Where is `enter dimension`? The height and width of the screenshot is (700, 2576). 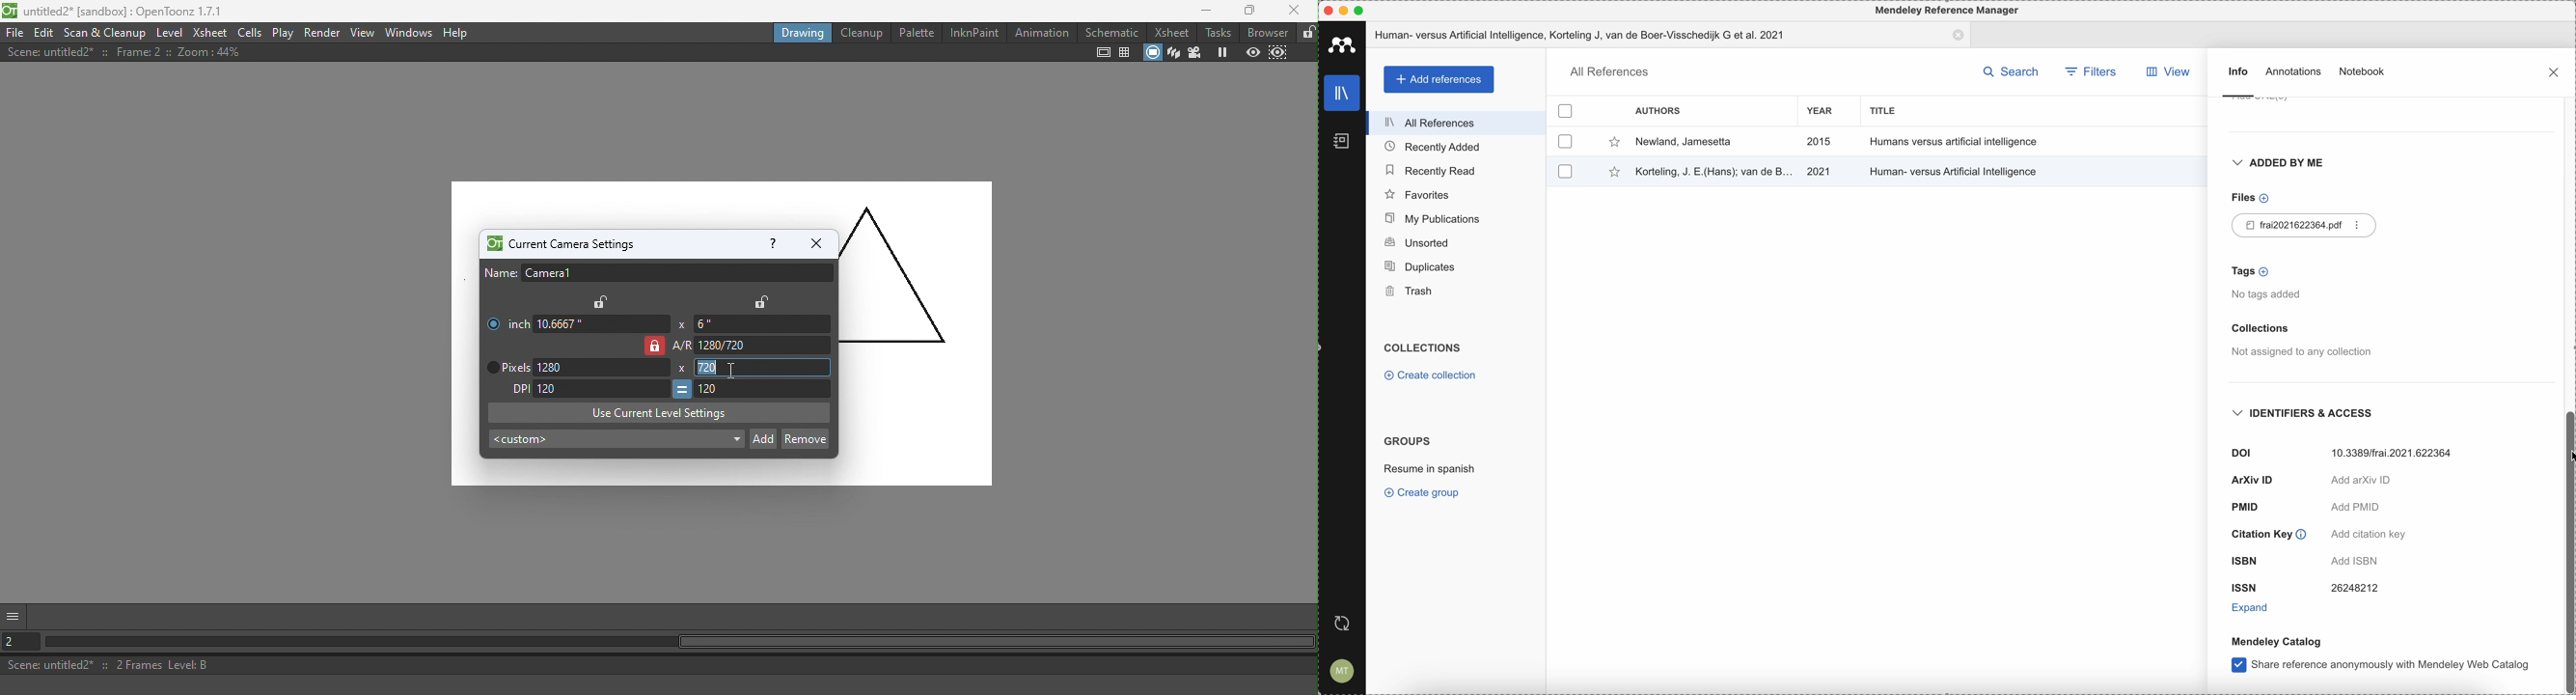
enter dimension is located at coordinates (601, 323).